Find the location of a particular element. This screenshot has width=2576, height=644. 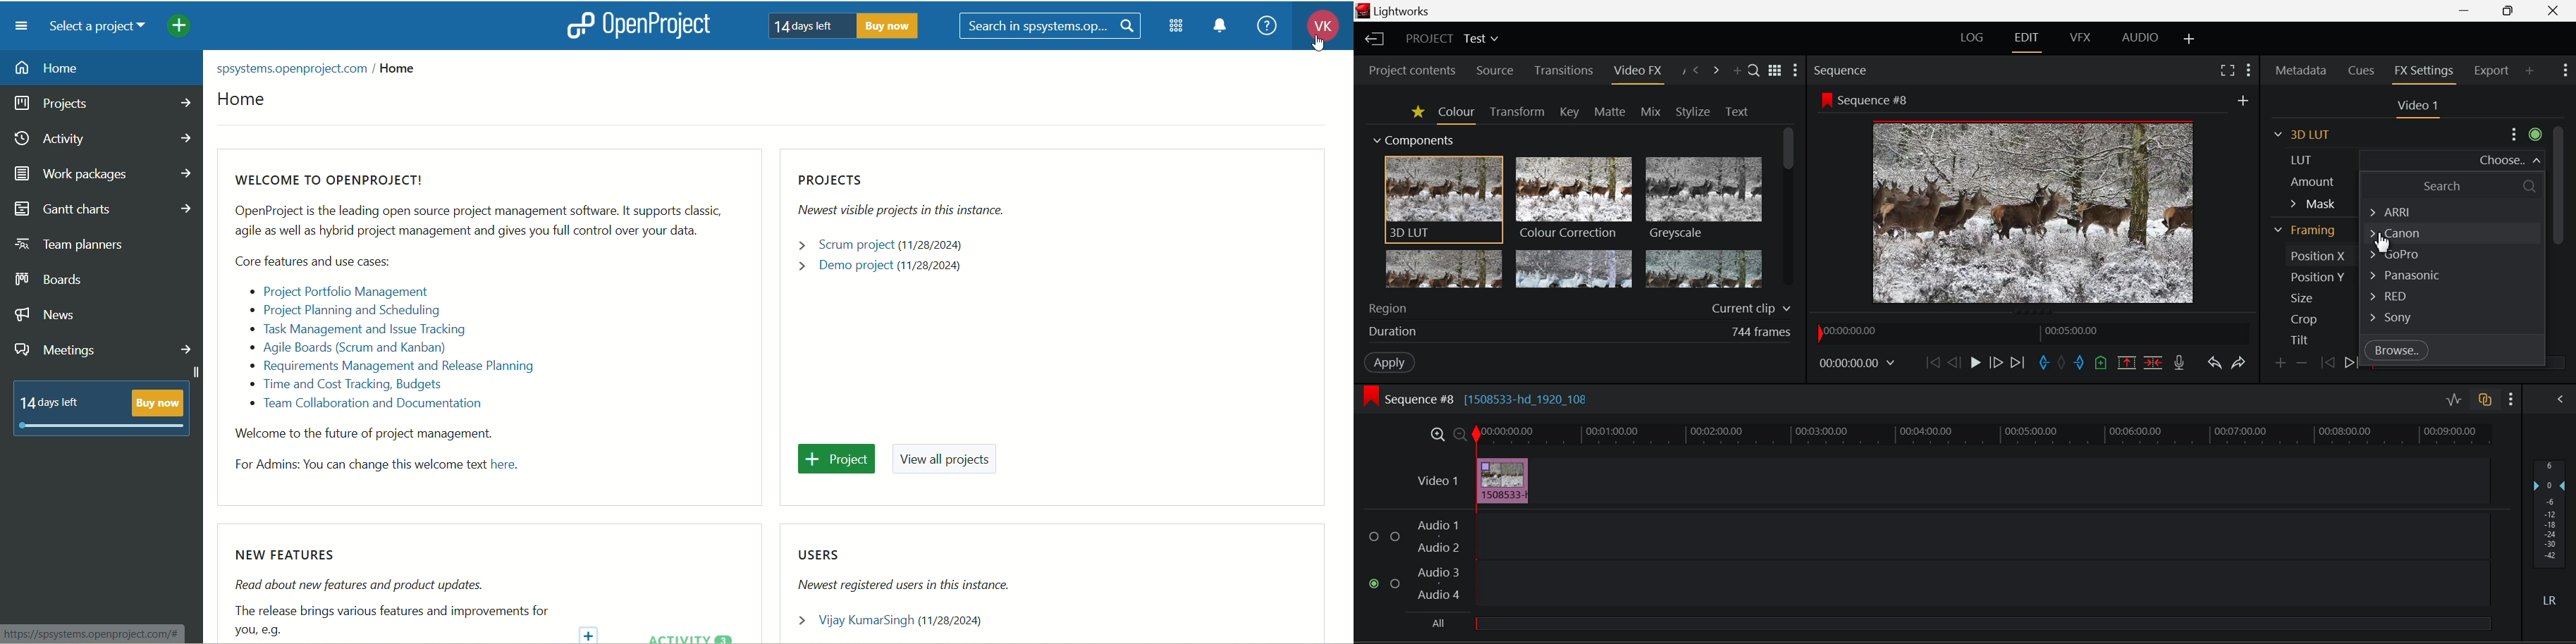

Audio Input Checkbox is located at coordinates (1373, 536).